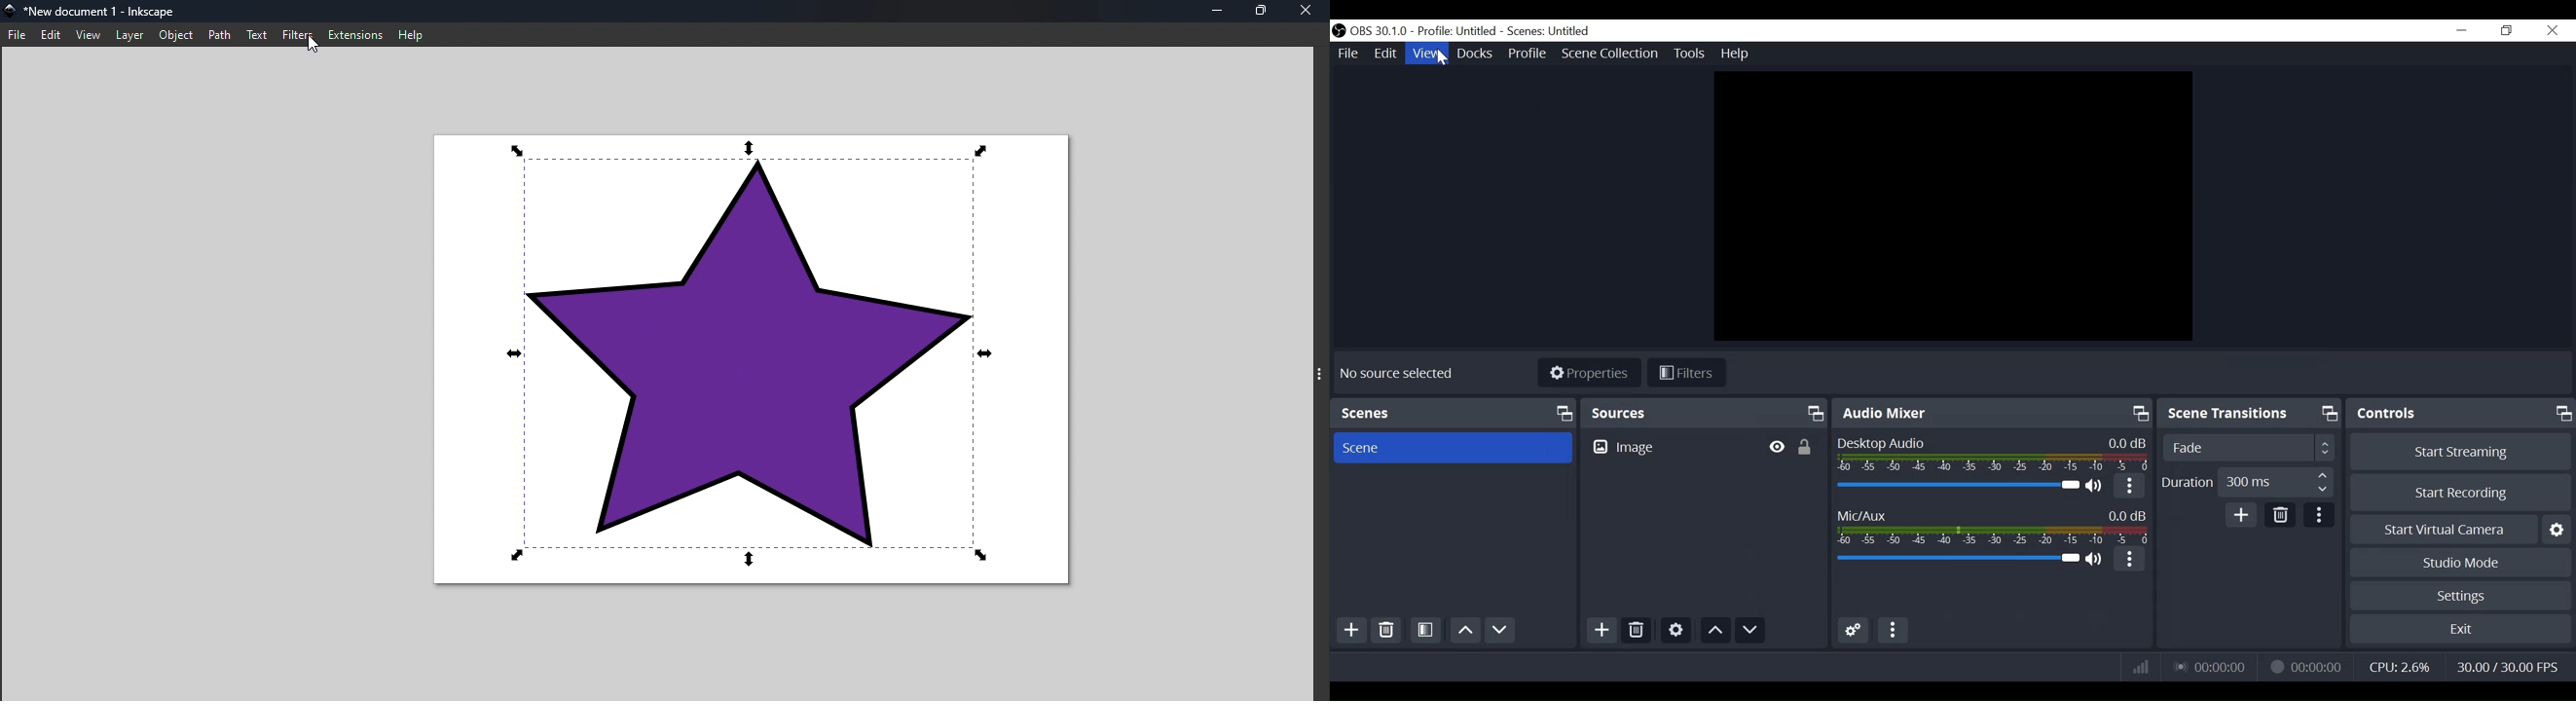  What do you see at coordinates (1612, 54) in the screenshot?
I see `Scene Collection` at bounding box center [1612, 54].